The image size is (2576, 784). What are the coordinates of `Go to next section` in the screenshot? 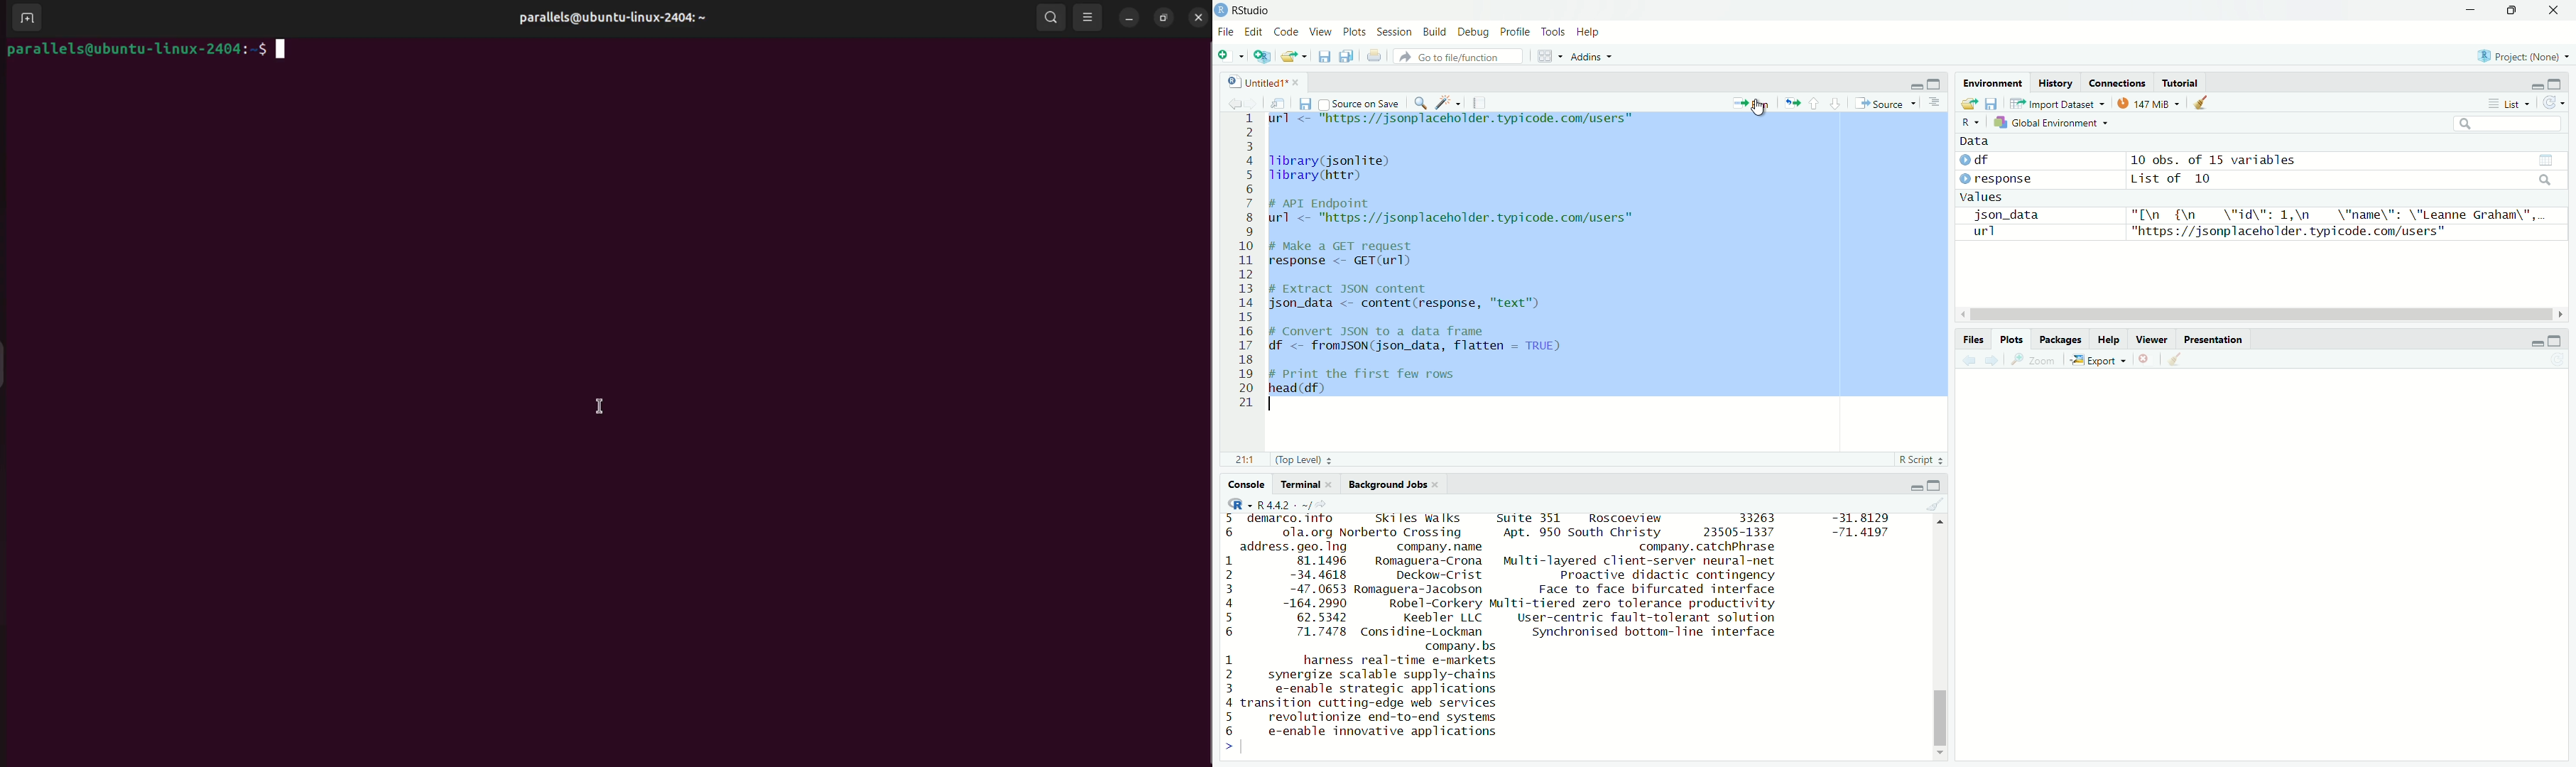 It's located at (1835, 104).